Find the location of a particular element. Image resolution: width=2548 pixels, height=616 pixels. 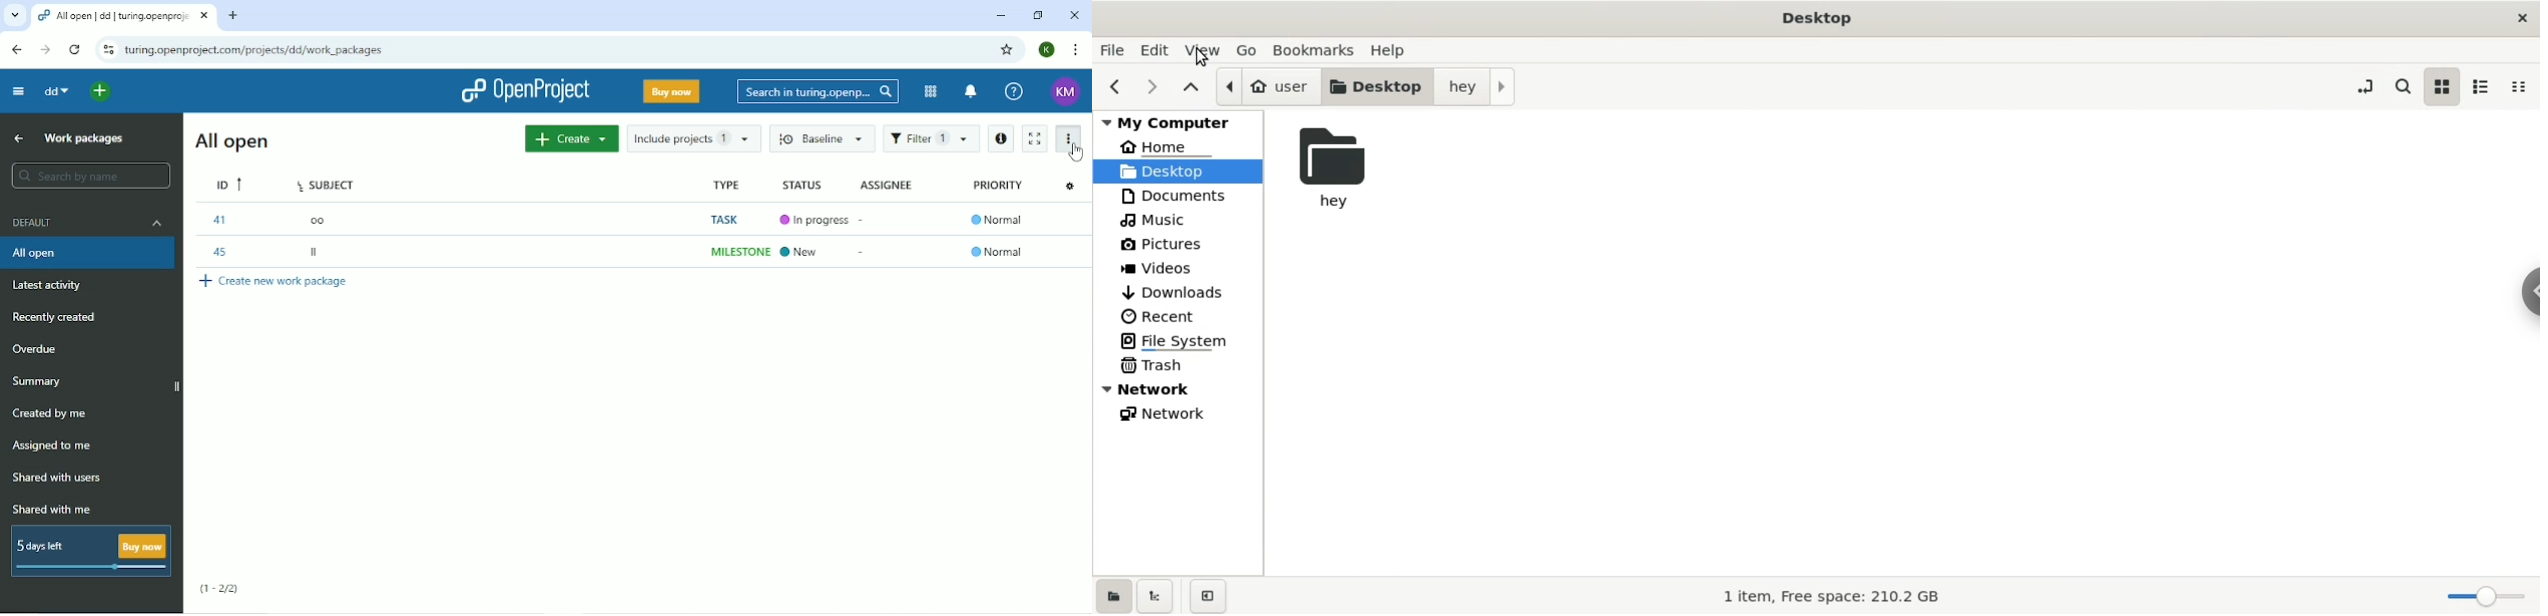

Collapse project menu is located at coordinates (15, 91).